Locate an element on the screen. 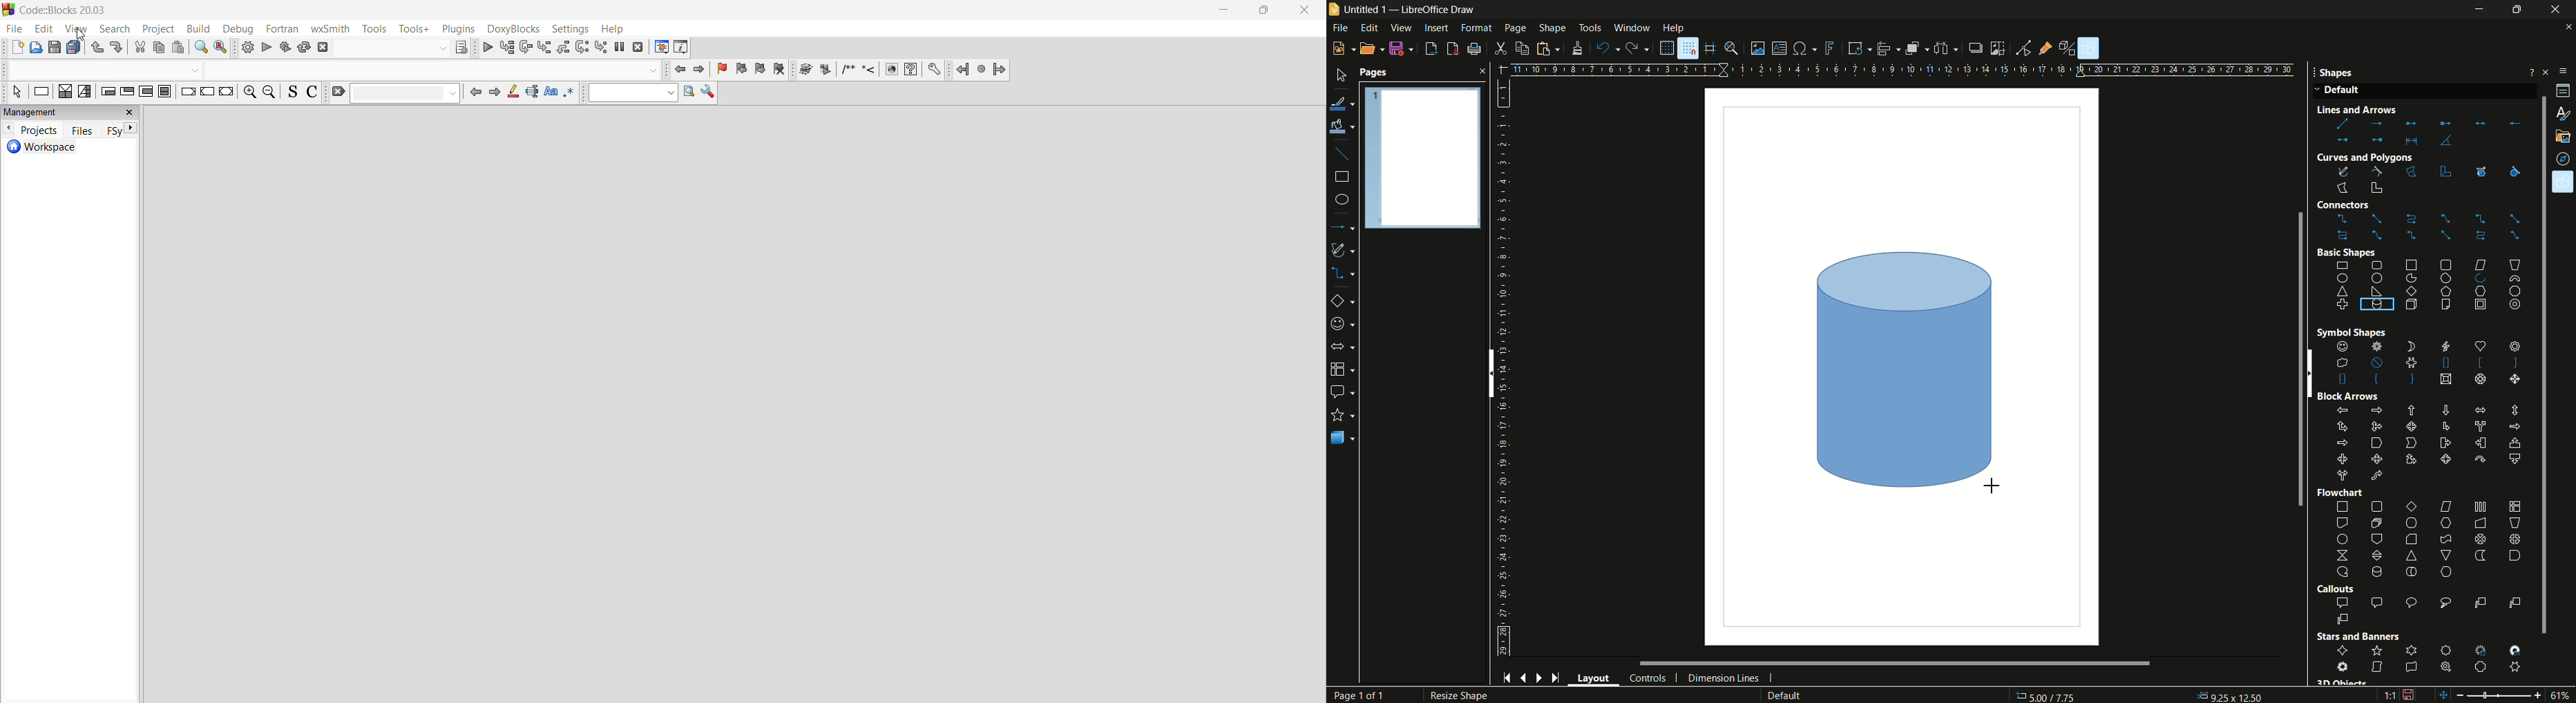 The height and width of the screenshot is (728, 2576). pages is located at coordinates (1374, 73).